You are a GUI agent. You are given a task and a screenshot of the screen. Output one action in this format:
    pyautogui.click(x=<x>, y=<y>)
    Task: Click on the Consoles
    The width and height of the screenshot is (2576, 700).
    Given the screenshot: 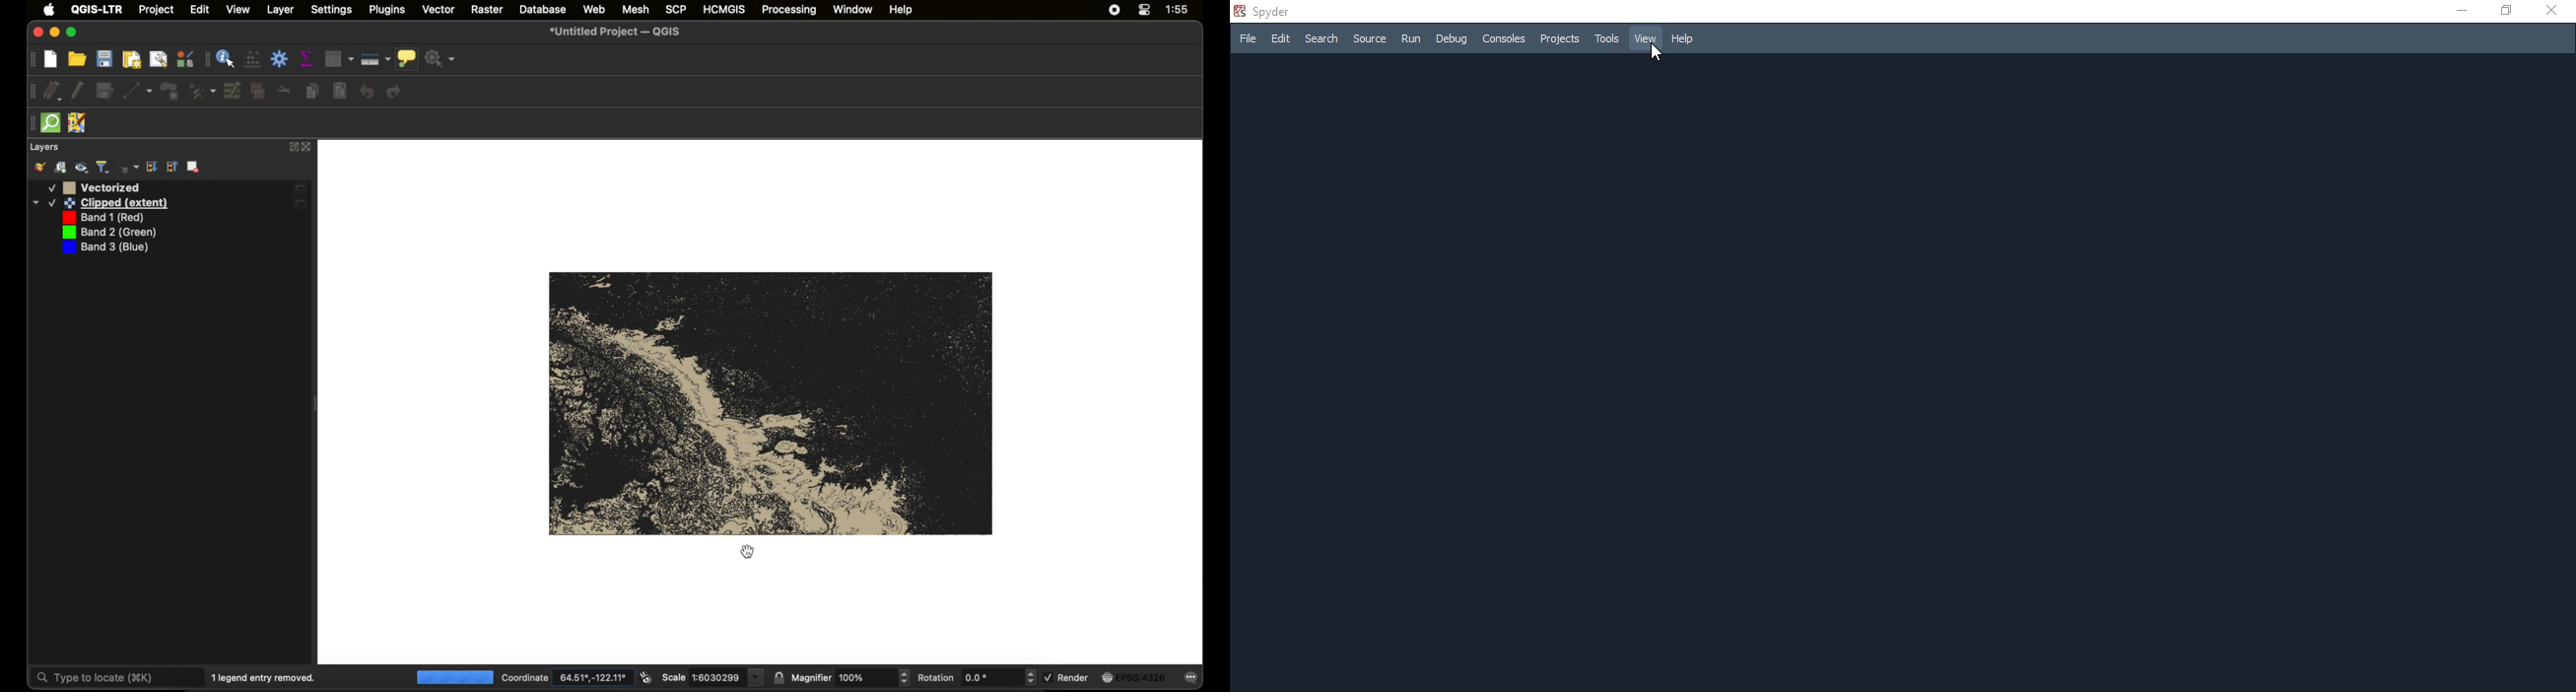 What is the action you would take?
    pyautogui.click(x=1506, y=37)
    